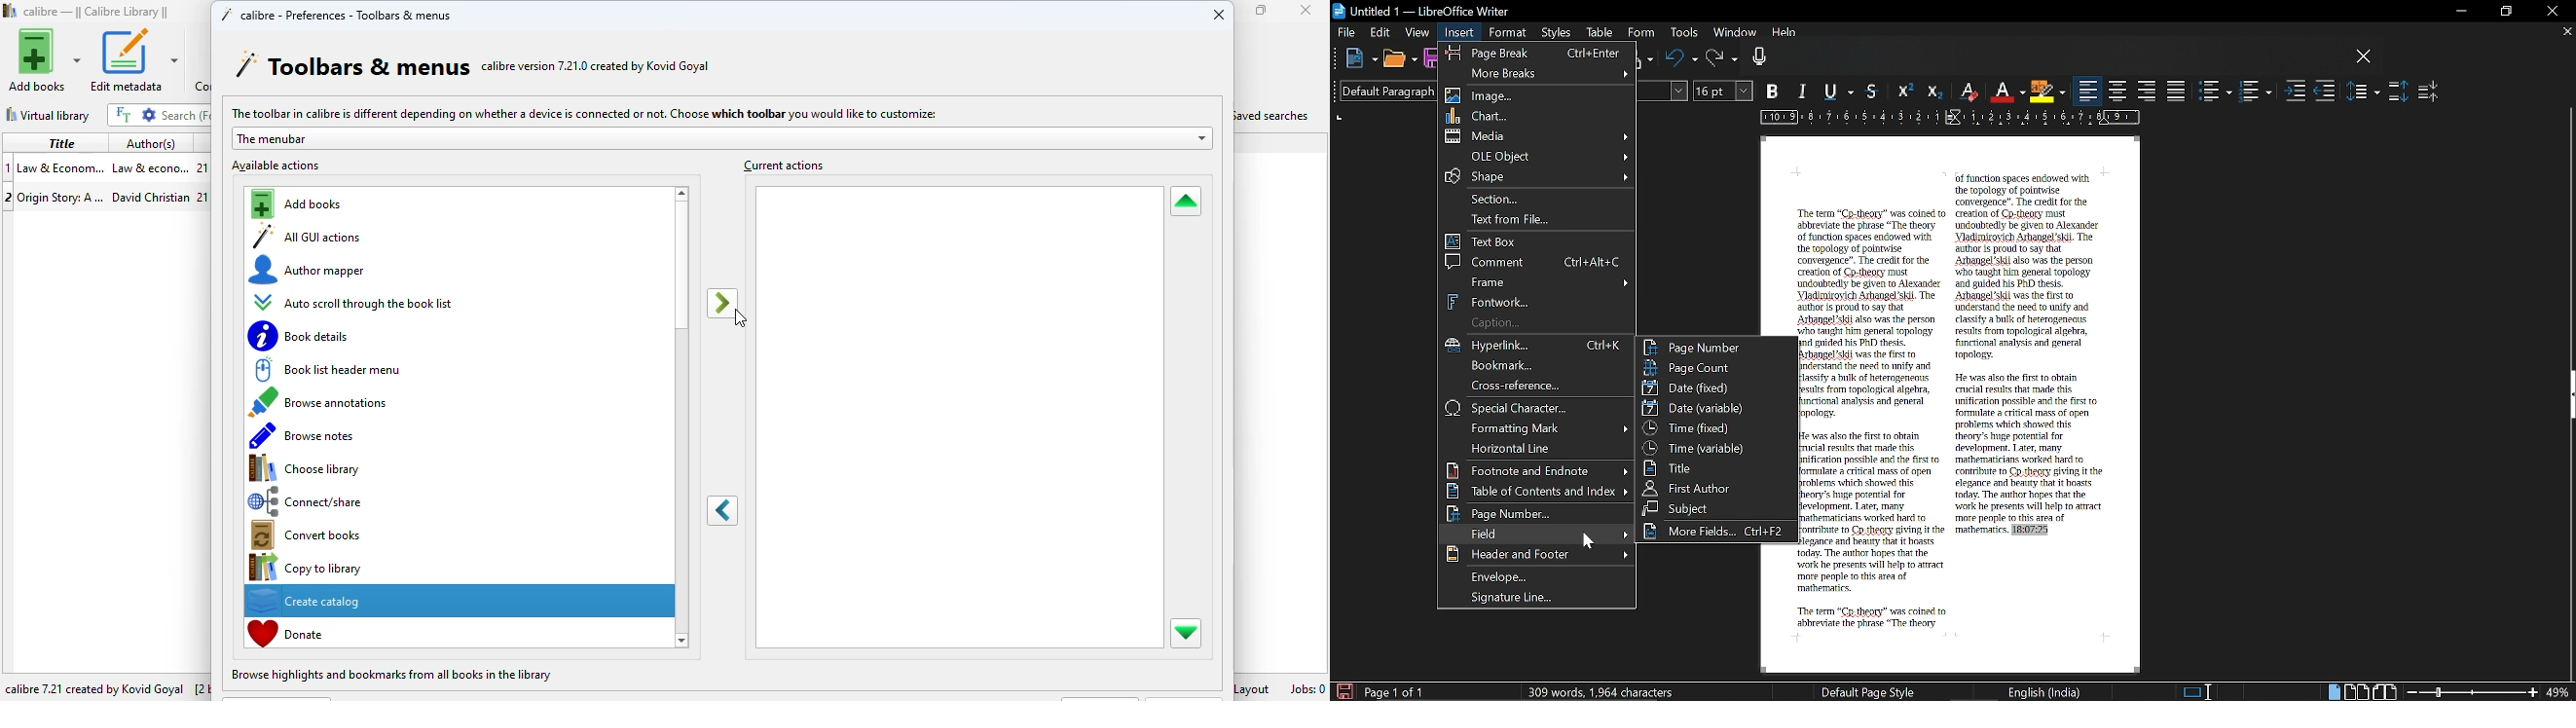  I want to click on Styles, so click(1558, 34).